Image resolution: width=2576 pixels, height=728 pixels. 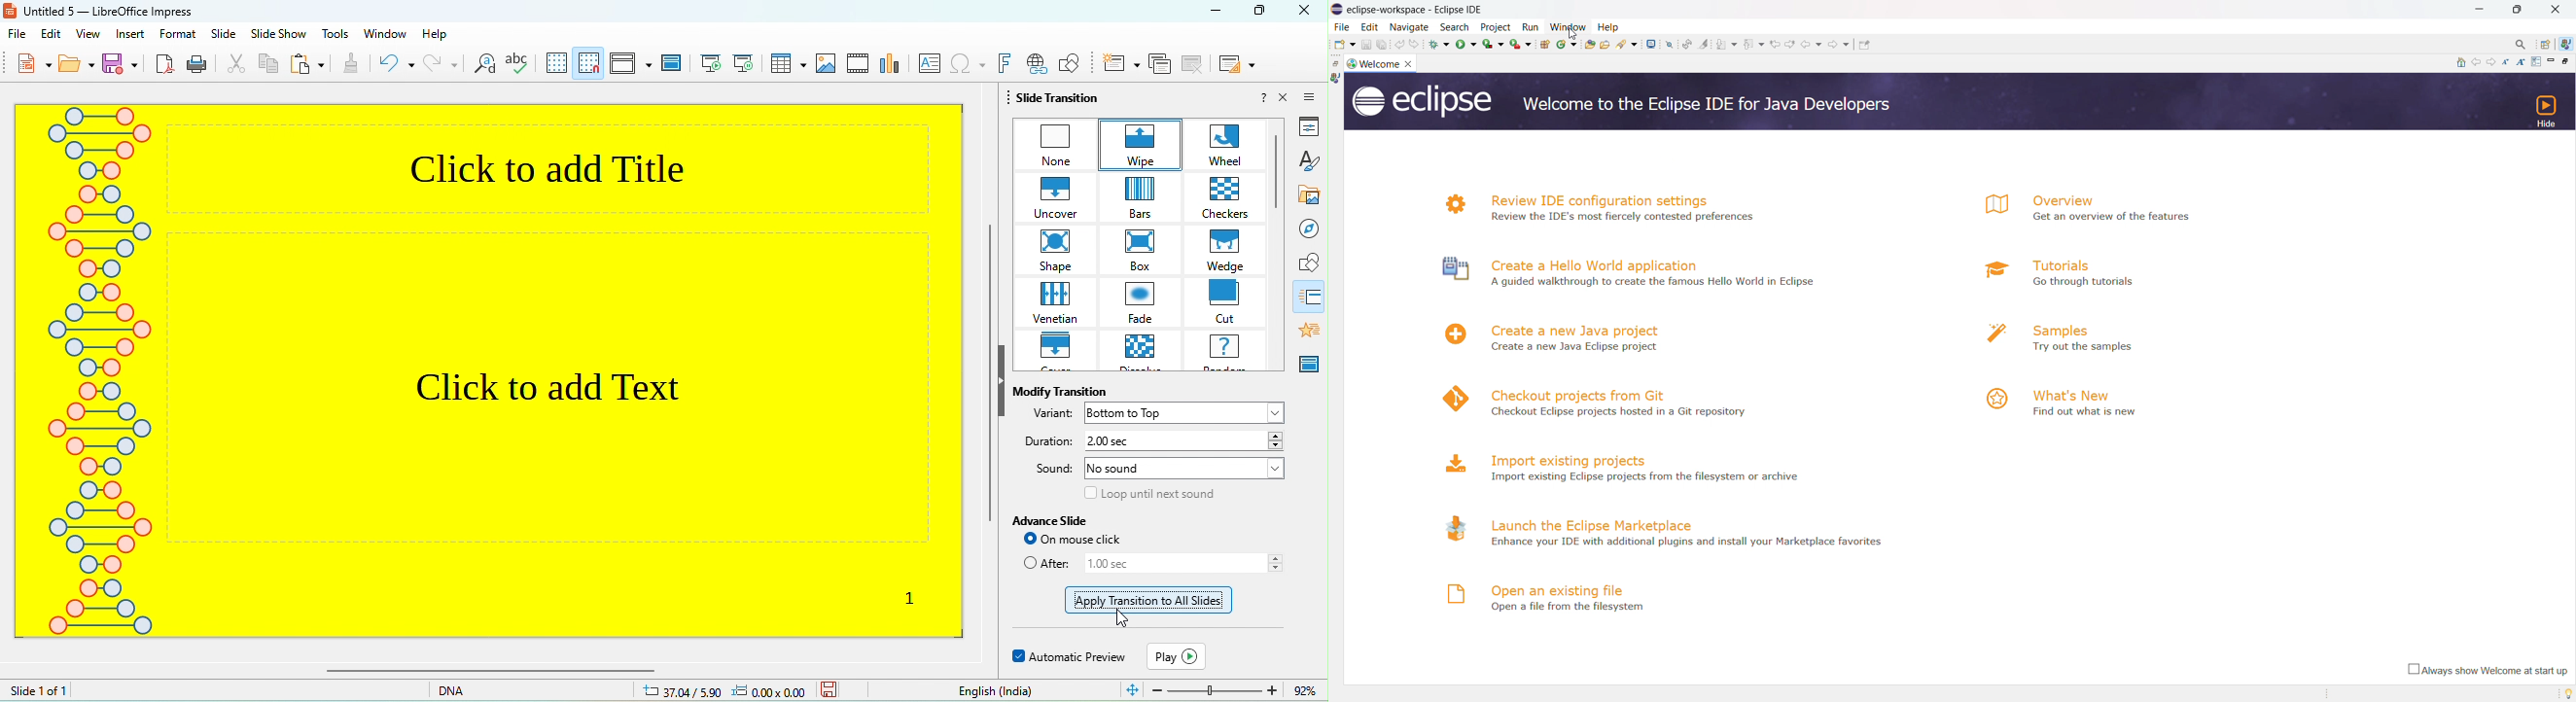 What do you see at coordinates (89, 35) in the screenshot?
I see `view` at bounding box center [89, 35].